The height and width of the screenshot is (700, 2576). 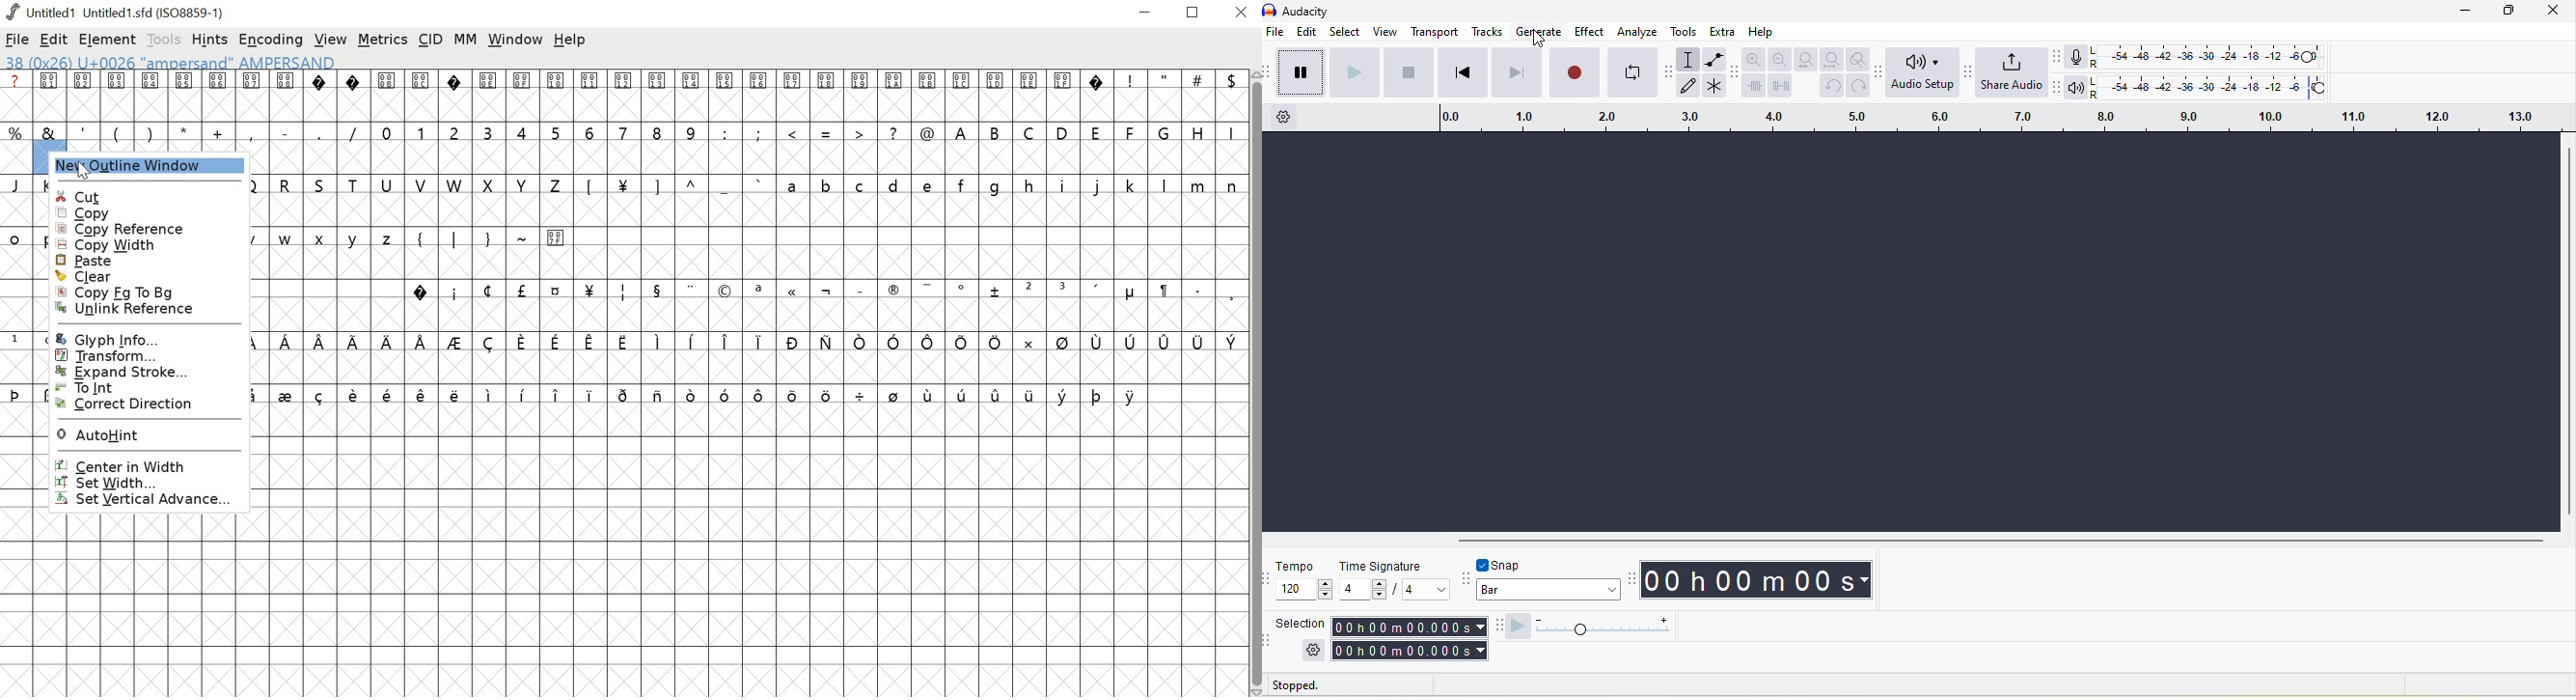 What do you see at coordinates (861, 185) in the screenshot?
I see `c` at bounding box center [861, 185].